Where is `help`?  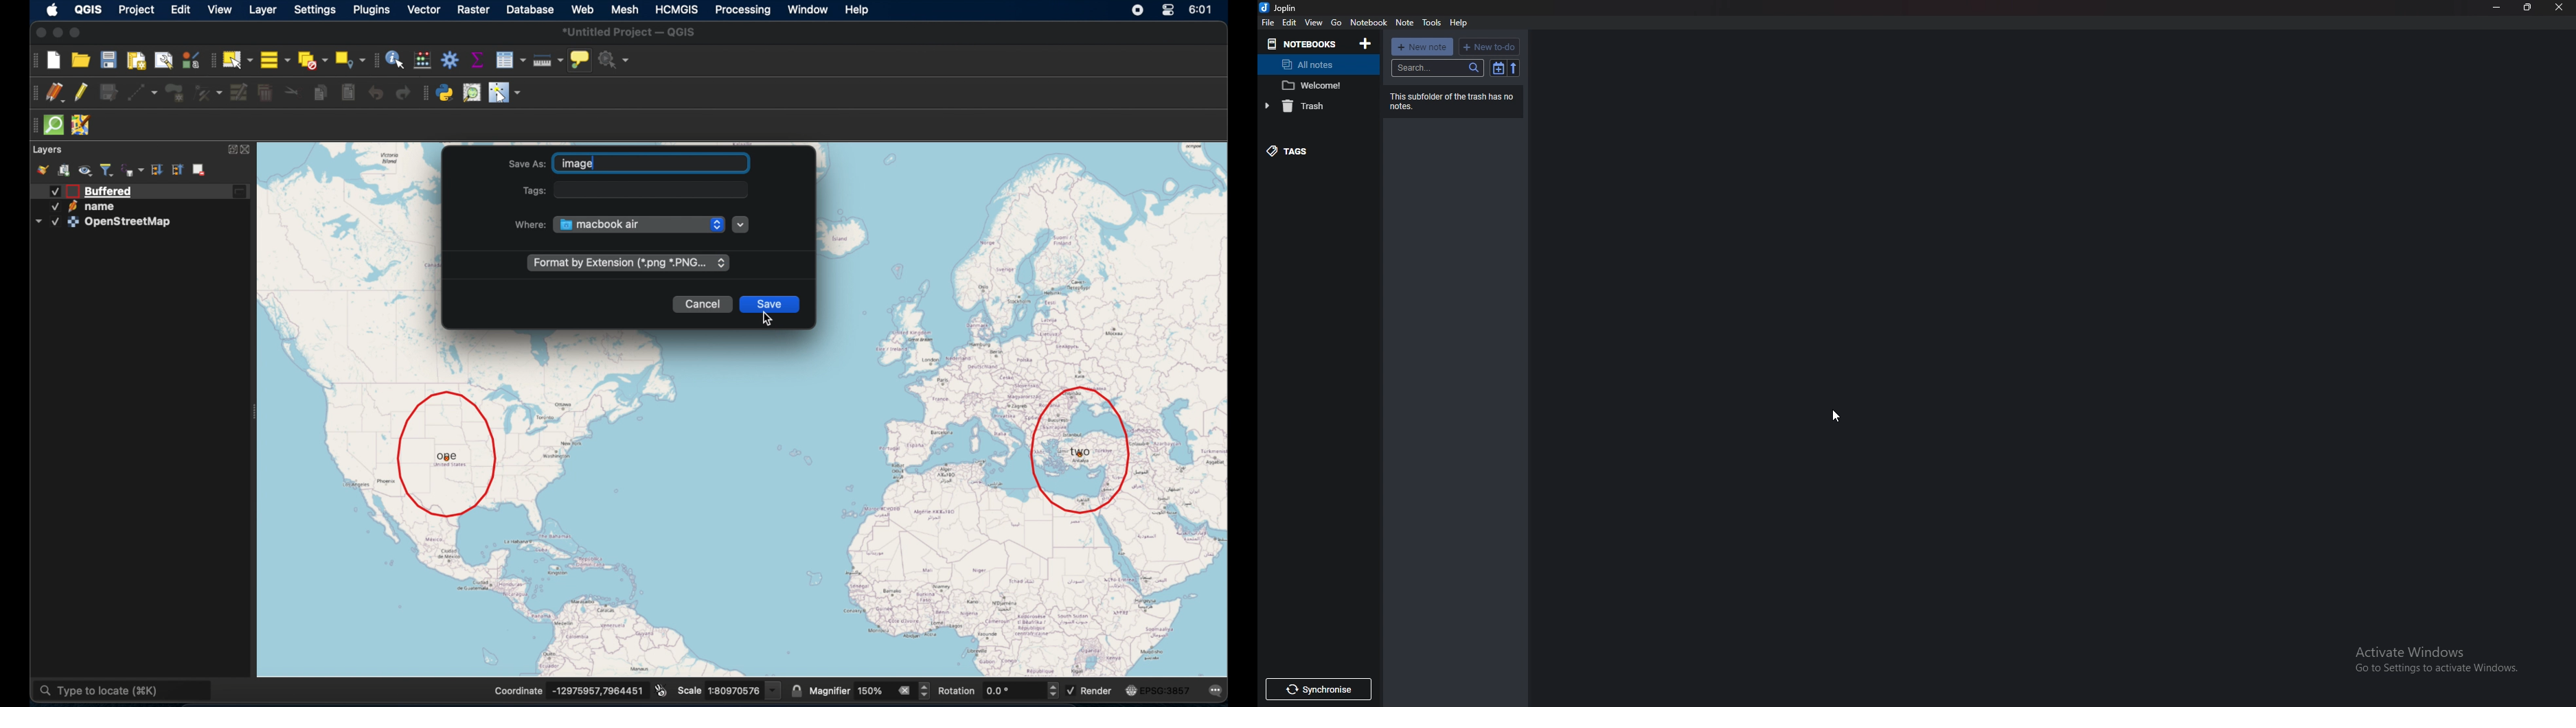
help is located at coordinates (1459, 23).